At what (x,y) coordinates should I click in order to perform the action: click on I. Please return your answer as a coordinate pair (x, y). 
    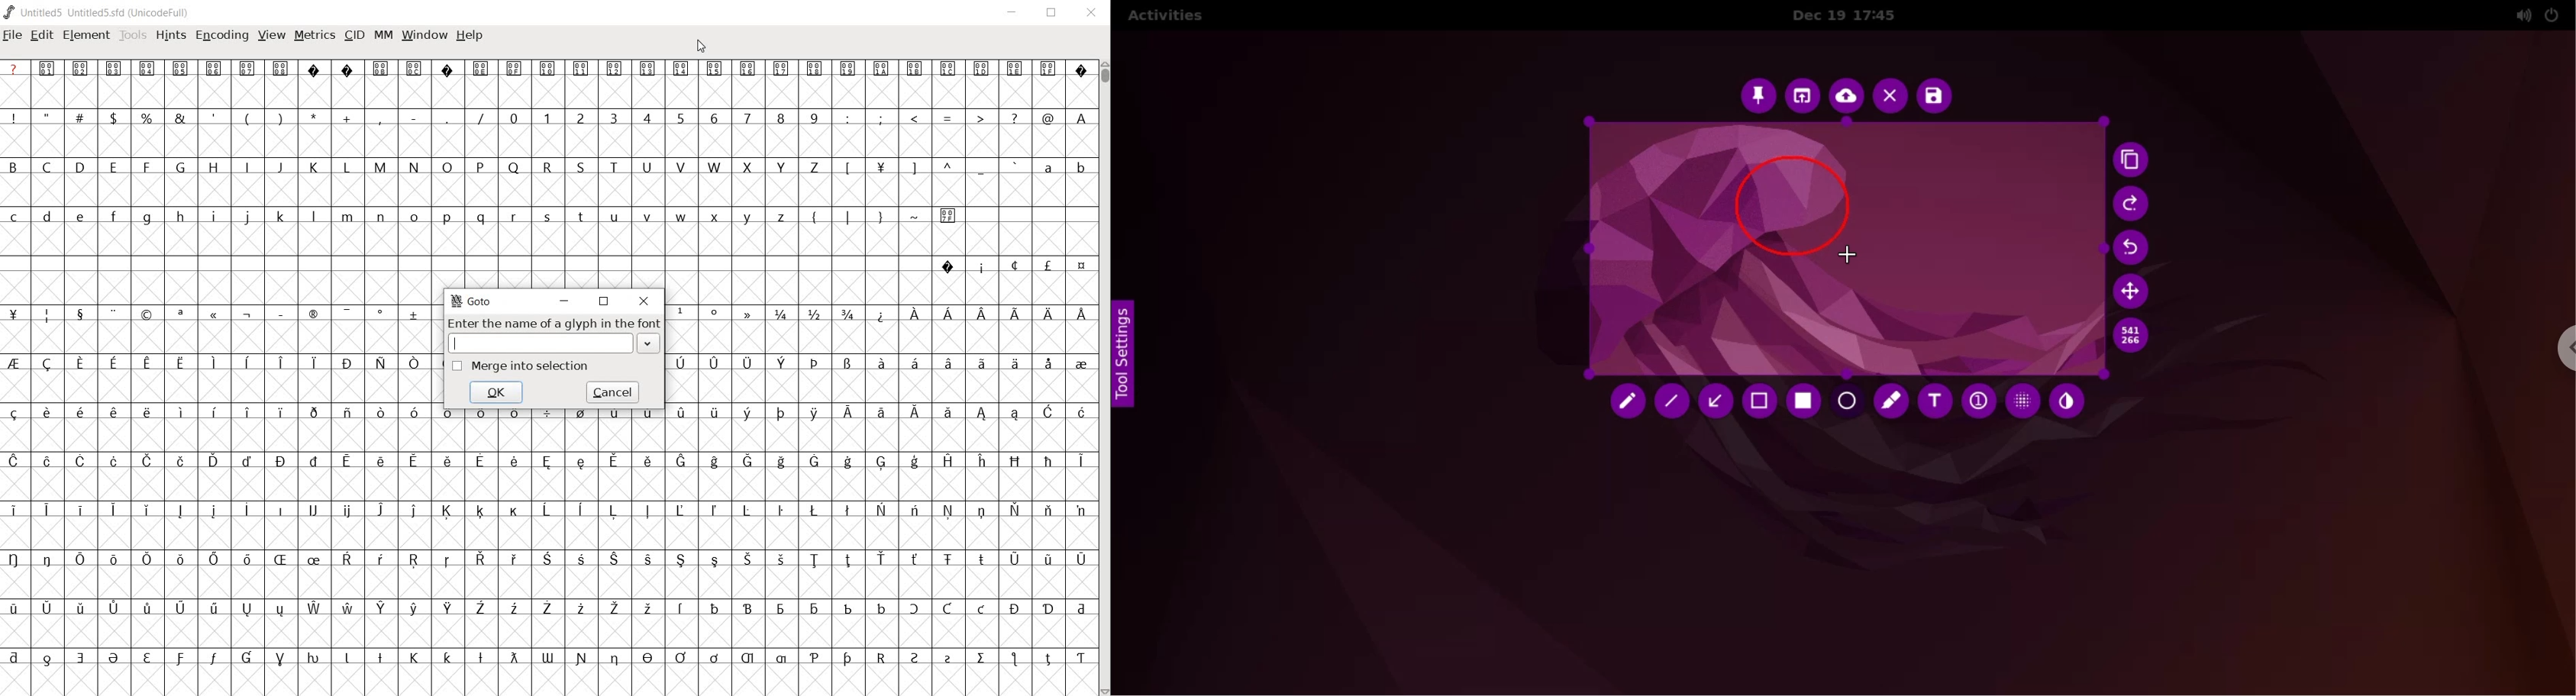
    Looking at the image, I should click on (247, 168).